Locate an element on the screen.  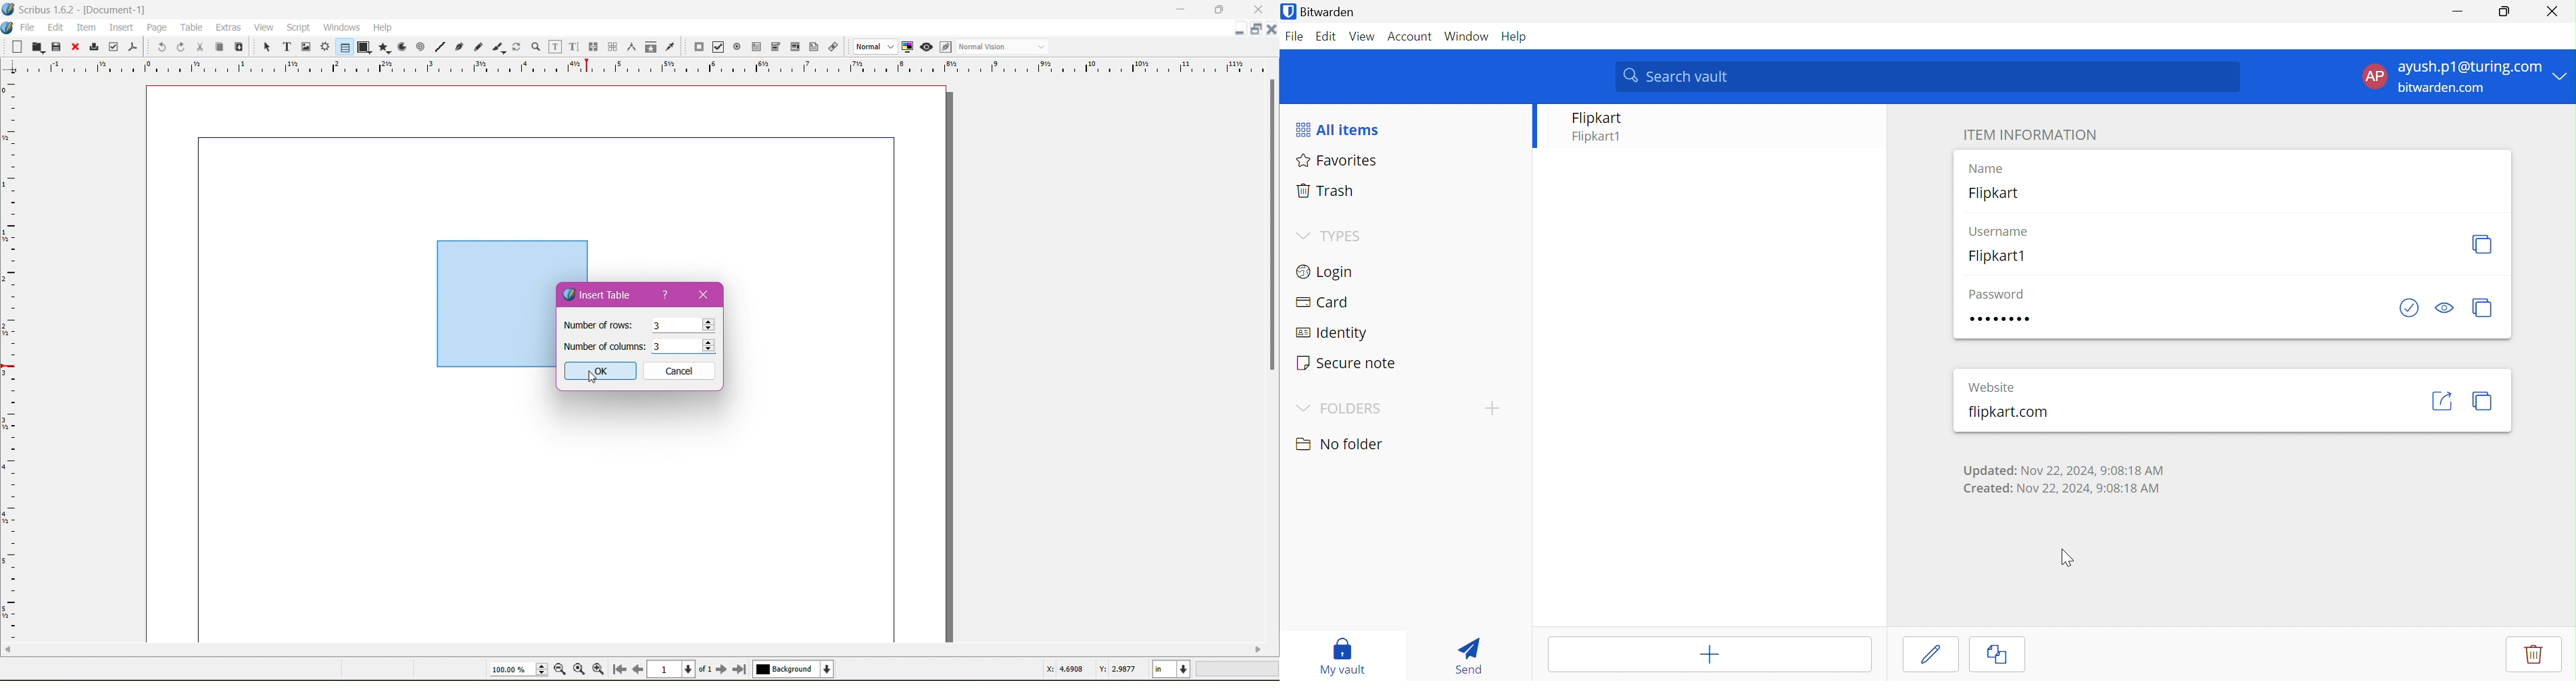
Last Page is located at coordinates (743, 670).